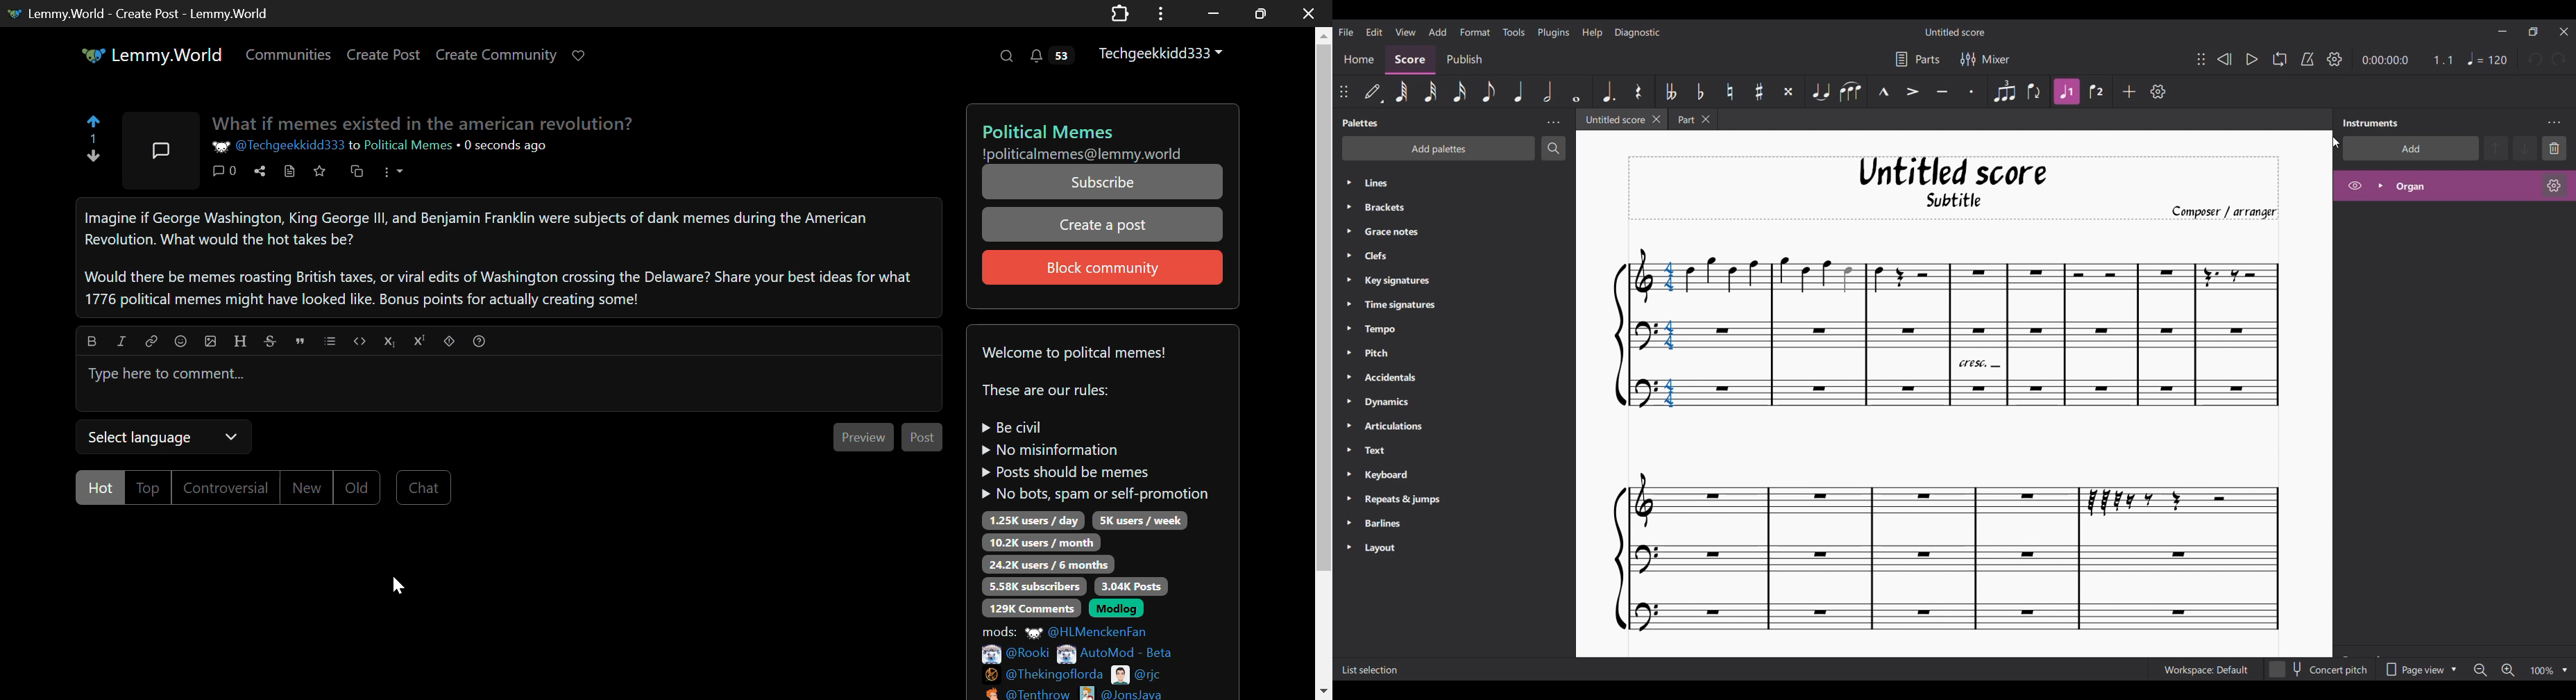 The image size is (2576, 700). I want to click on Lemmy.World, so click(151, 54).